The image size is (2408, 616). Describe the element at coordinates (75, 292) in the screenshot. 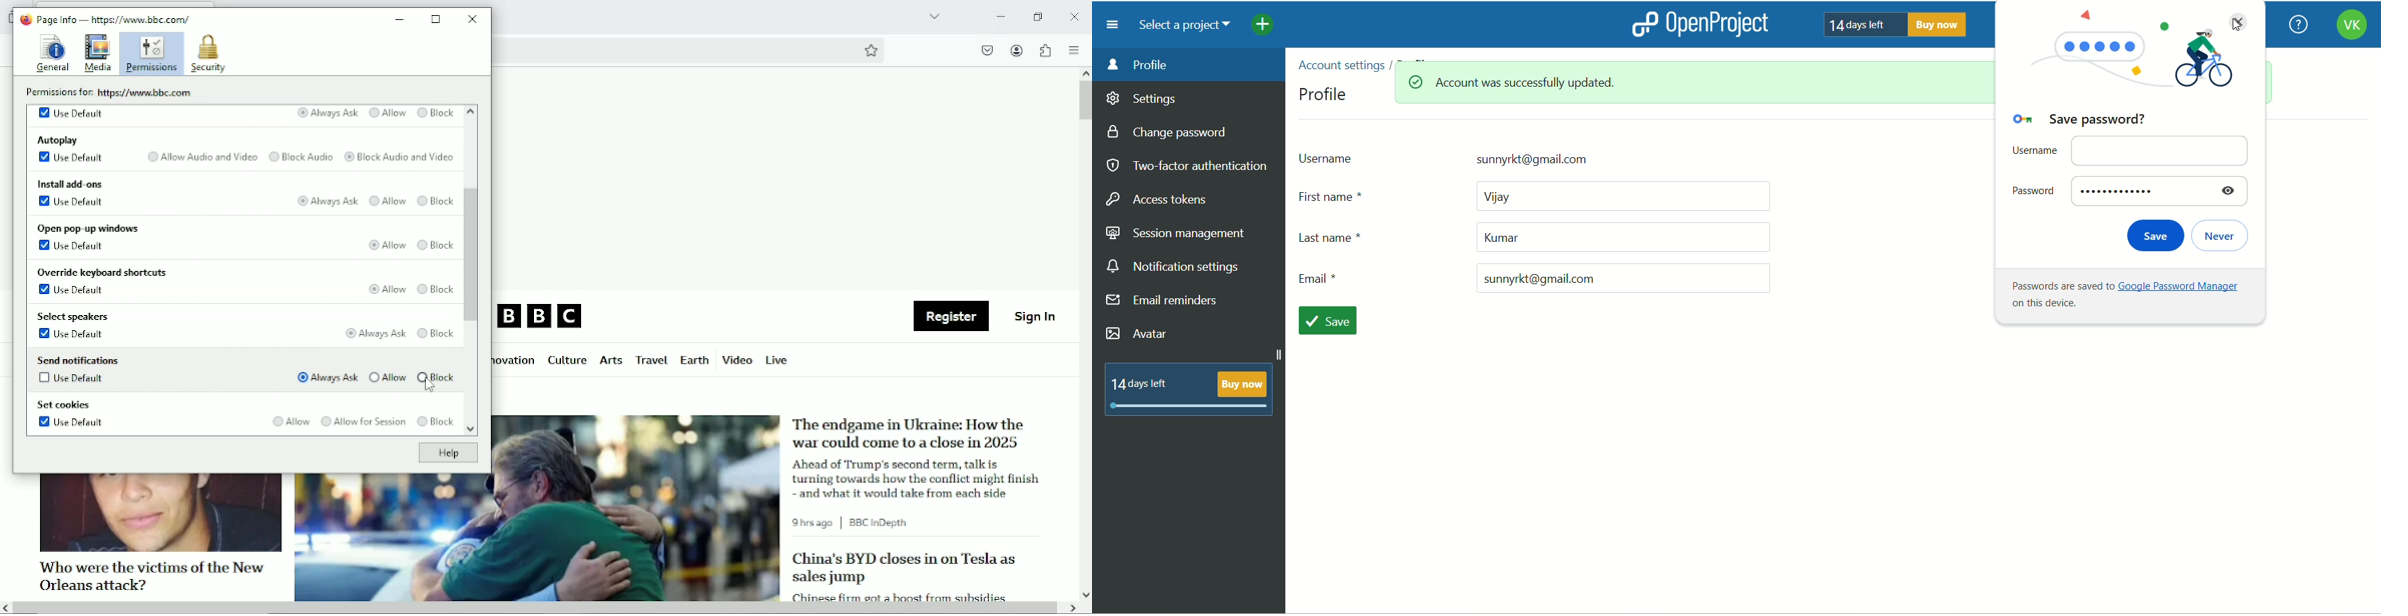

I see `Use default` at that location.